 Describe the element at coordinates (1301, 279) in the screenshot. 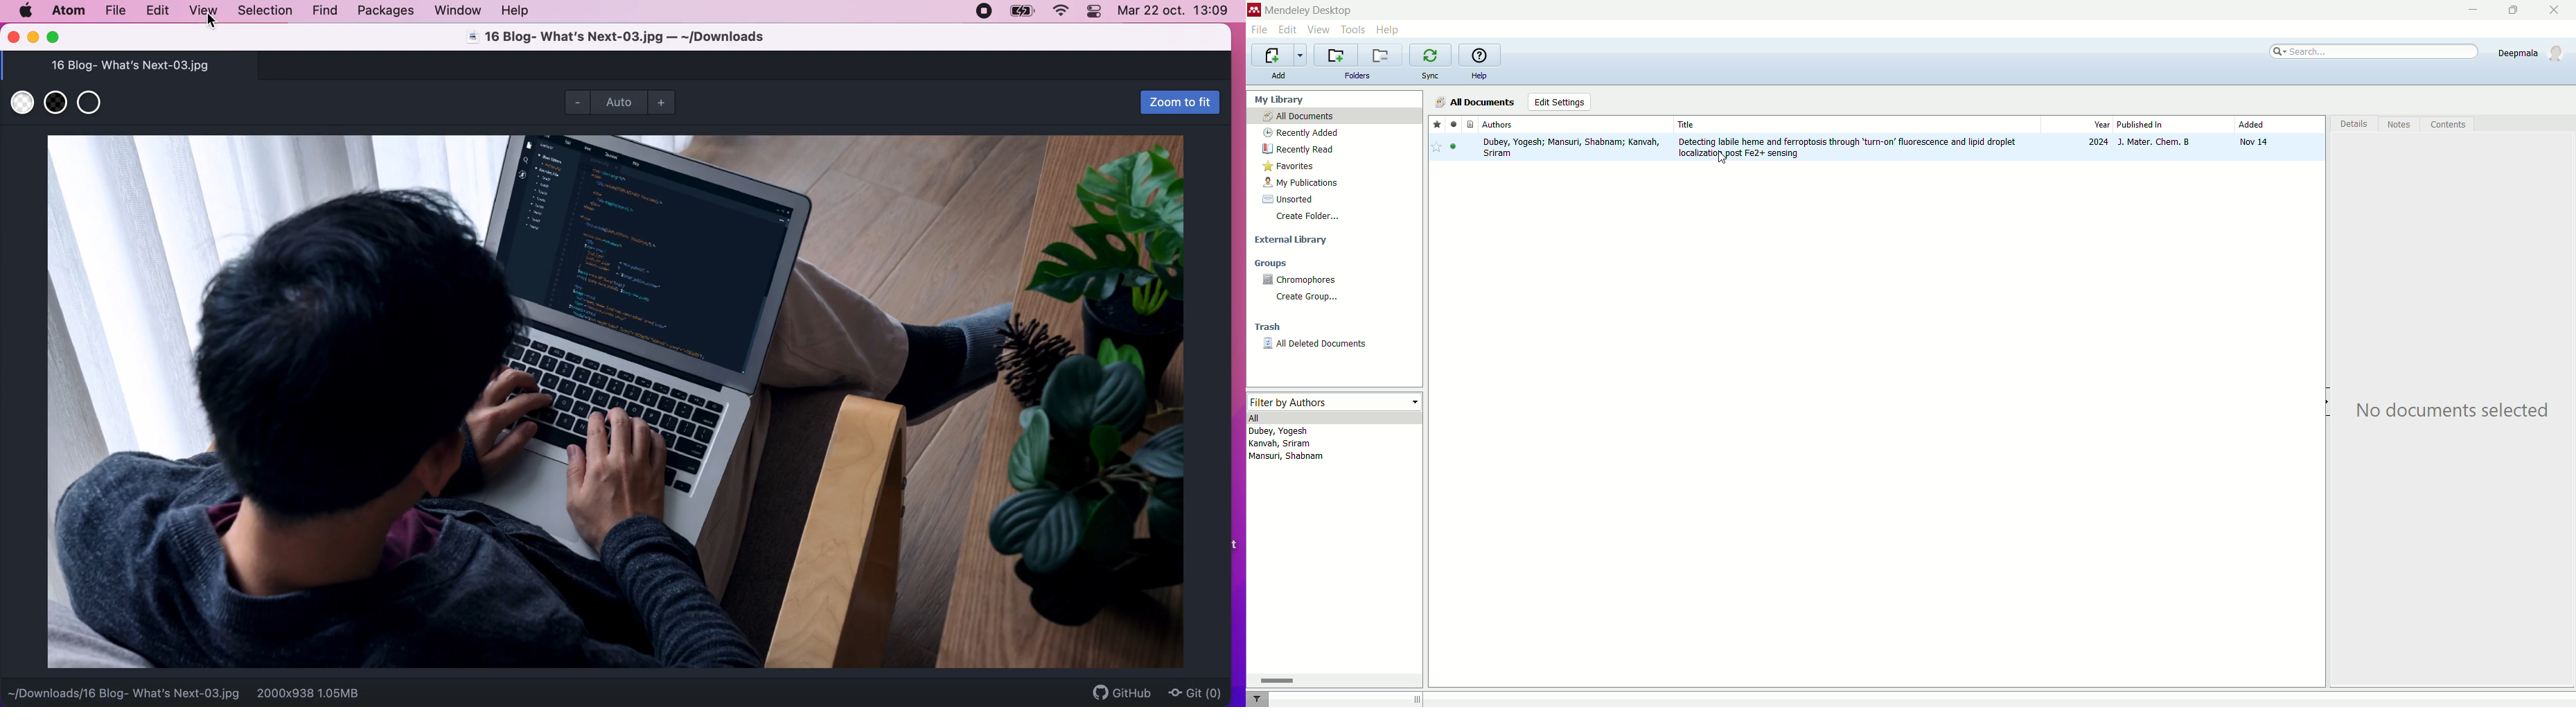

I see `chromophores` at that location.